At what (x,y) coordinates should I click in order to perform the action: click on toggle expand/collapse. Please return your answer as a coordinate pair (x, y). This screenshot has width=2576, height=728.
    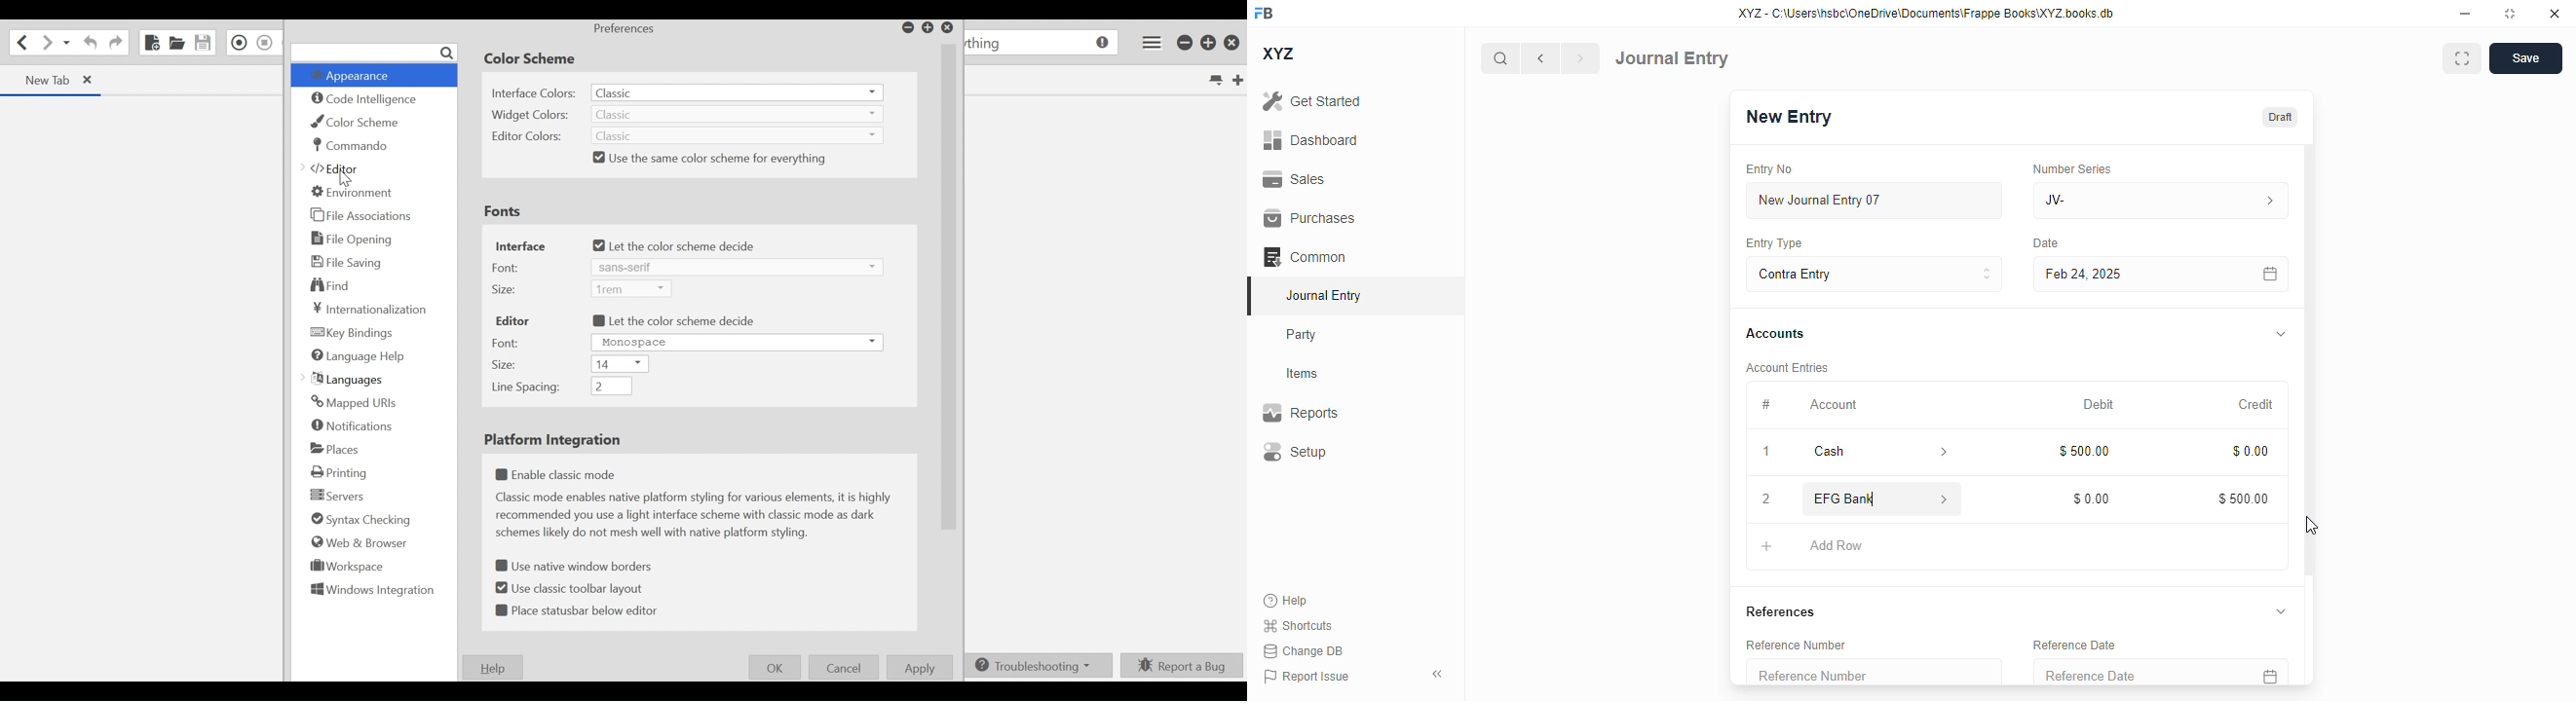
    Looking at the image, I should click on (2281, 610).